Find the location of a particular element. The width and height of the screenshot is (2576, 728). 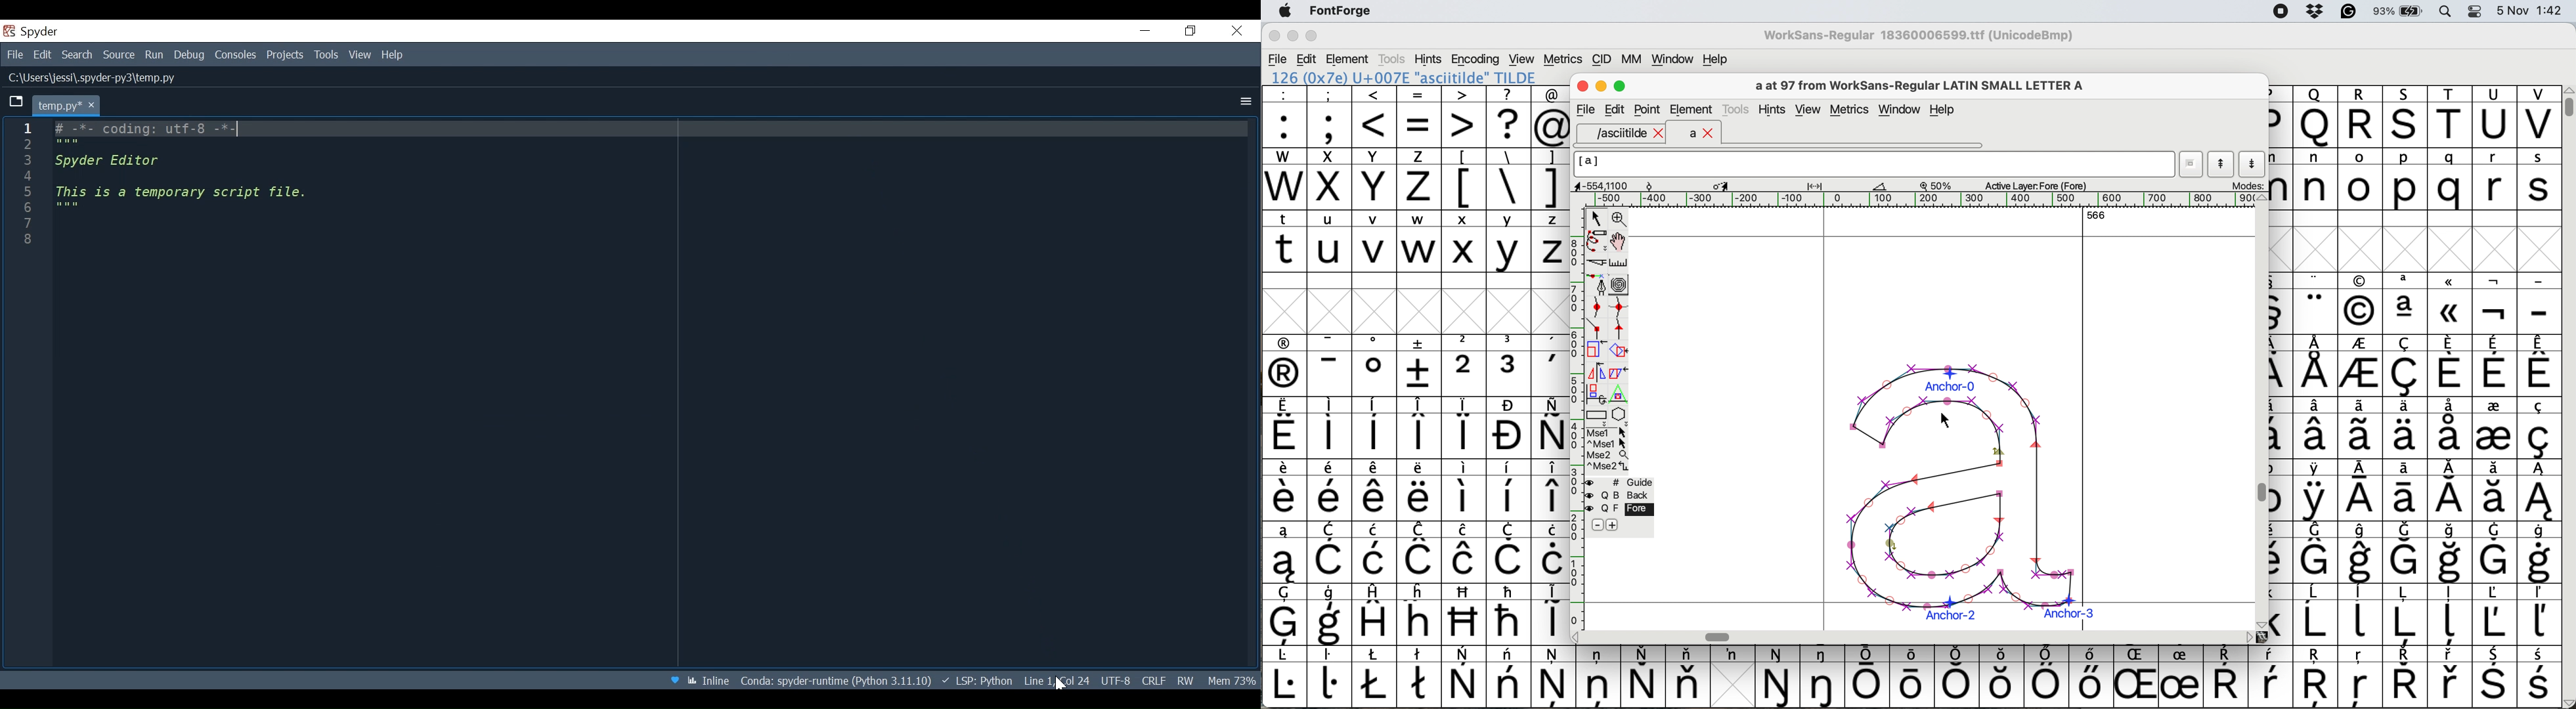

symbol is located at coordinates (2497, 304).